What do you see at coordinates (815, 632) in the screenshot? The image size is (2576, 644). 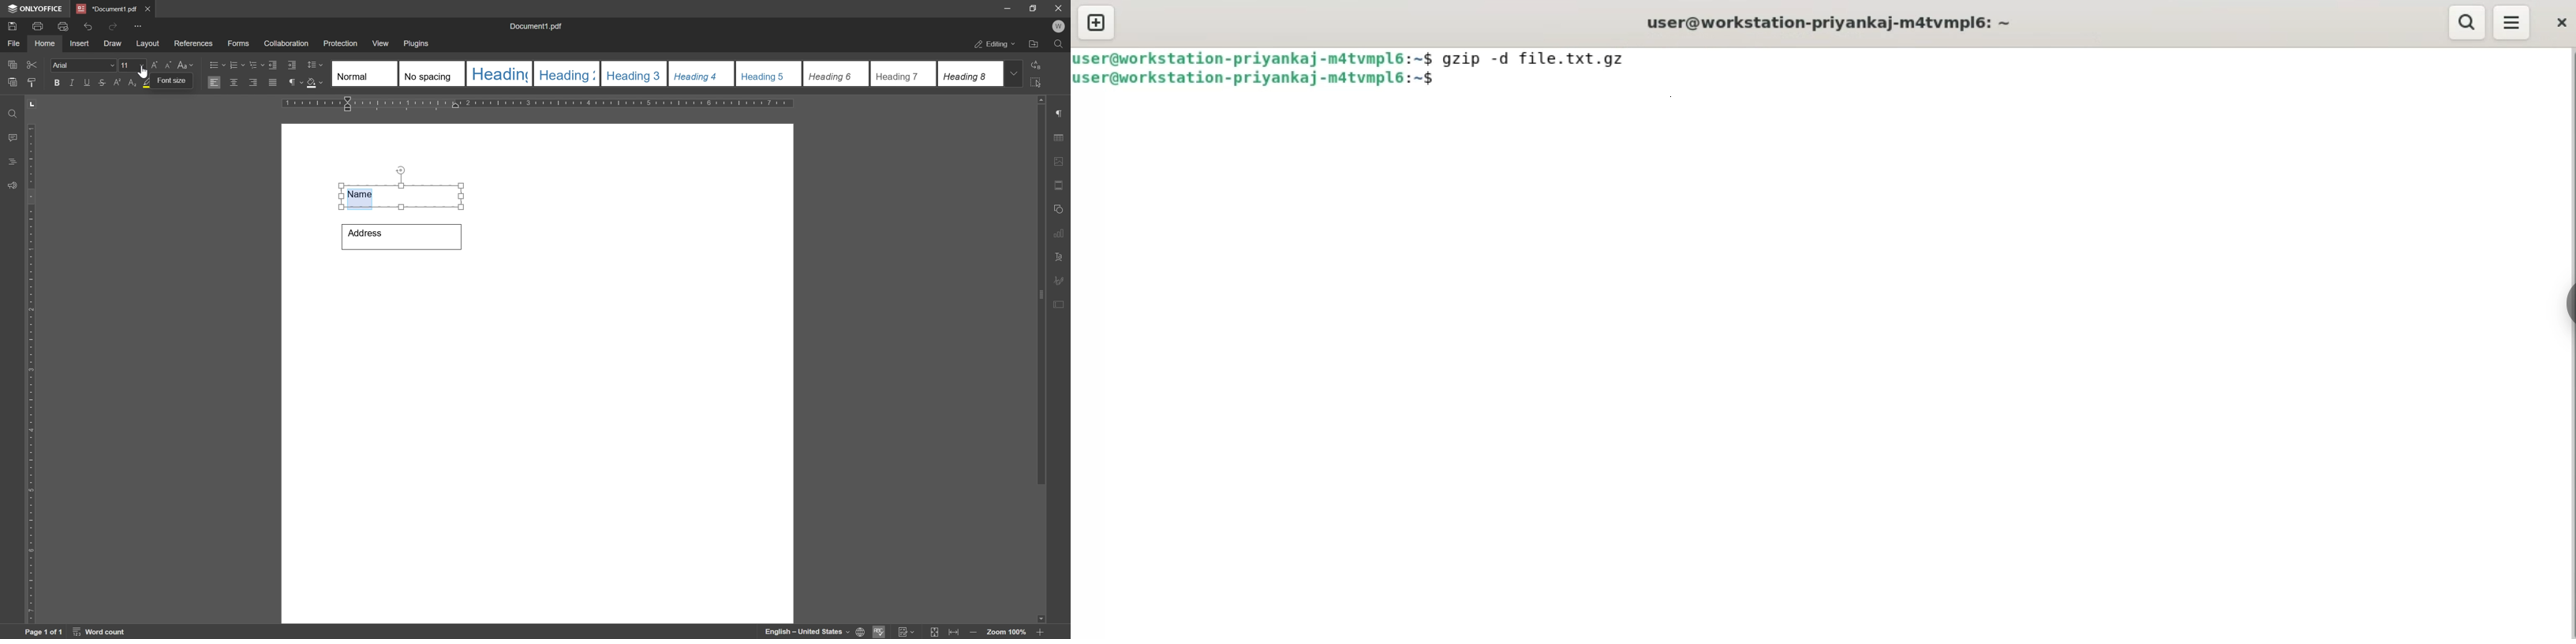 I see `English- united states` at bounding box center [815, 632].